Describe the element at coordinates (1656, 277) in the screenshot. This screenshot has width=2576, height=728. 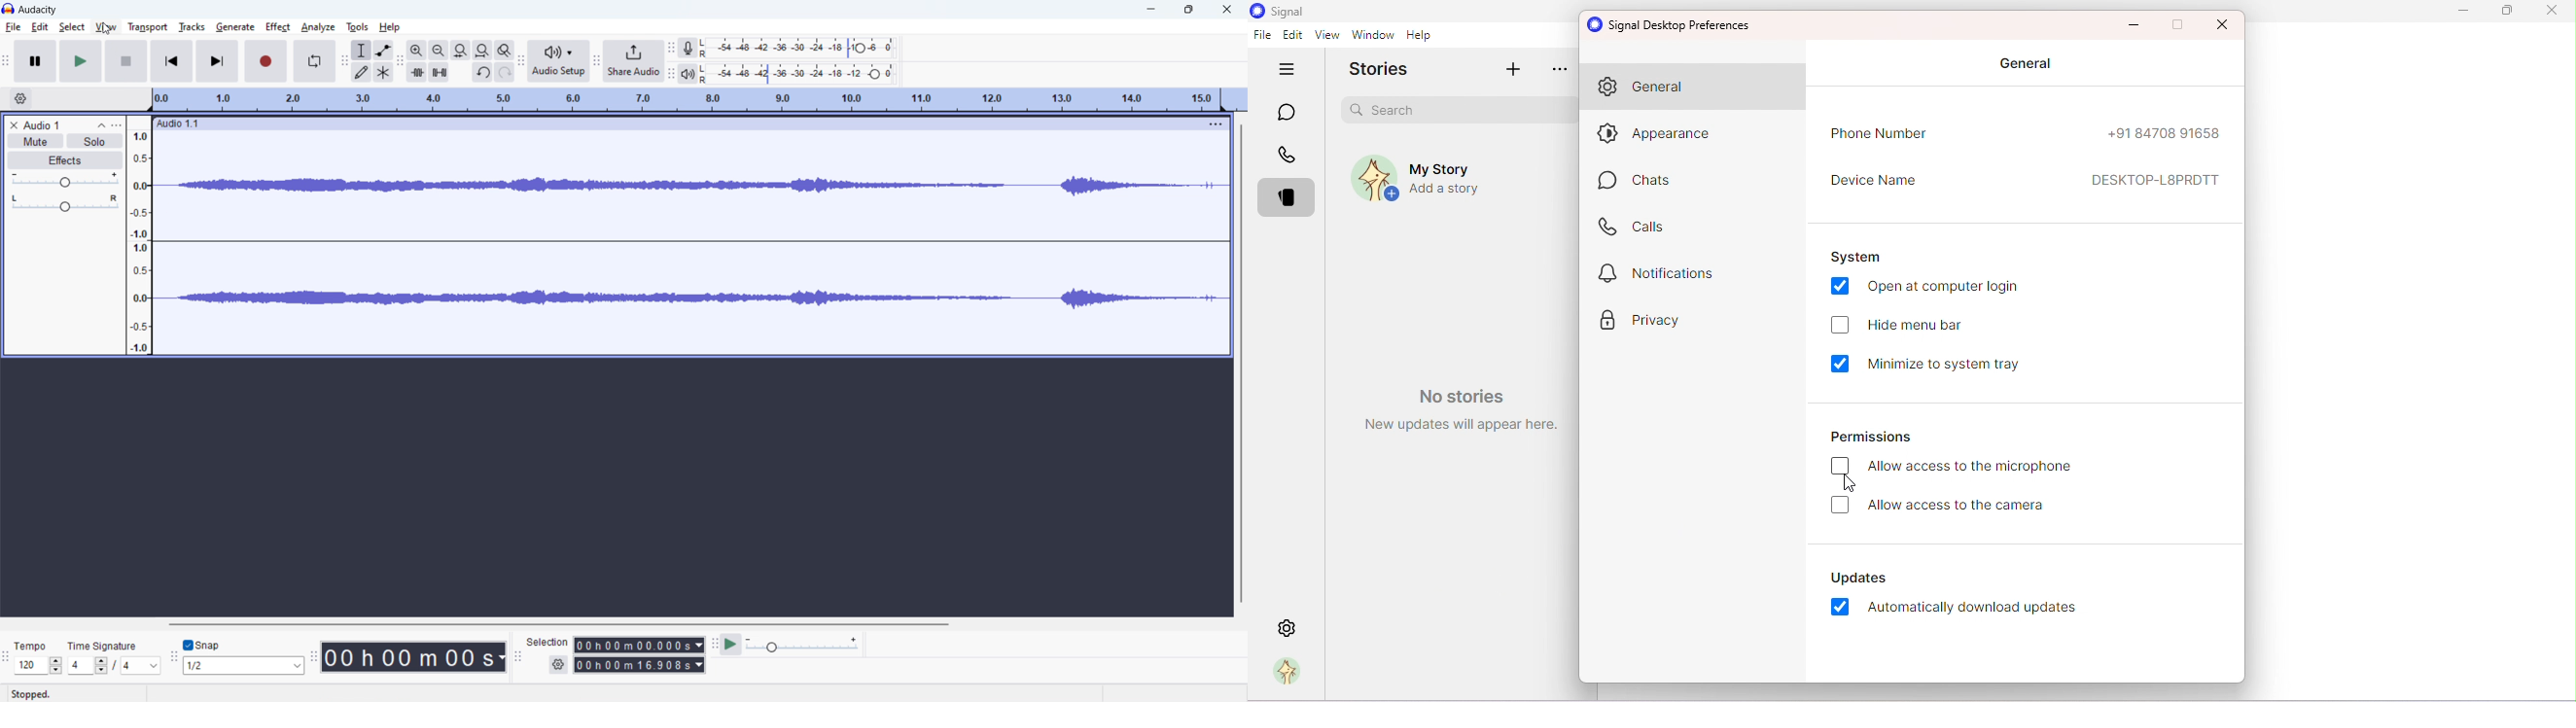
I see `Notification` at that location.